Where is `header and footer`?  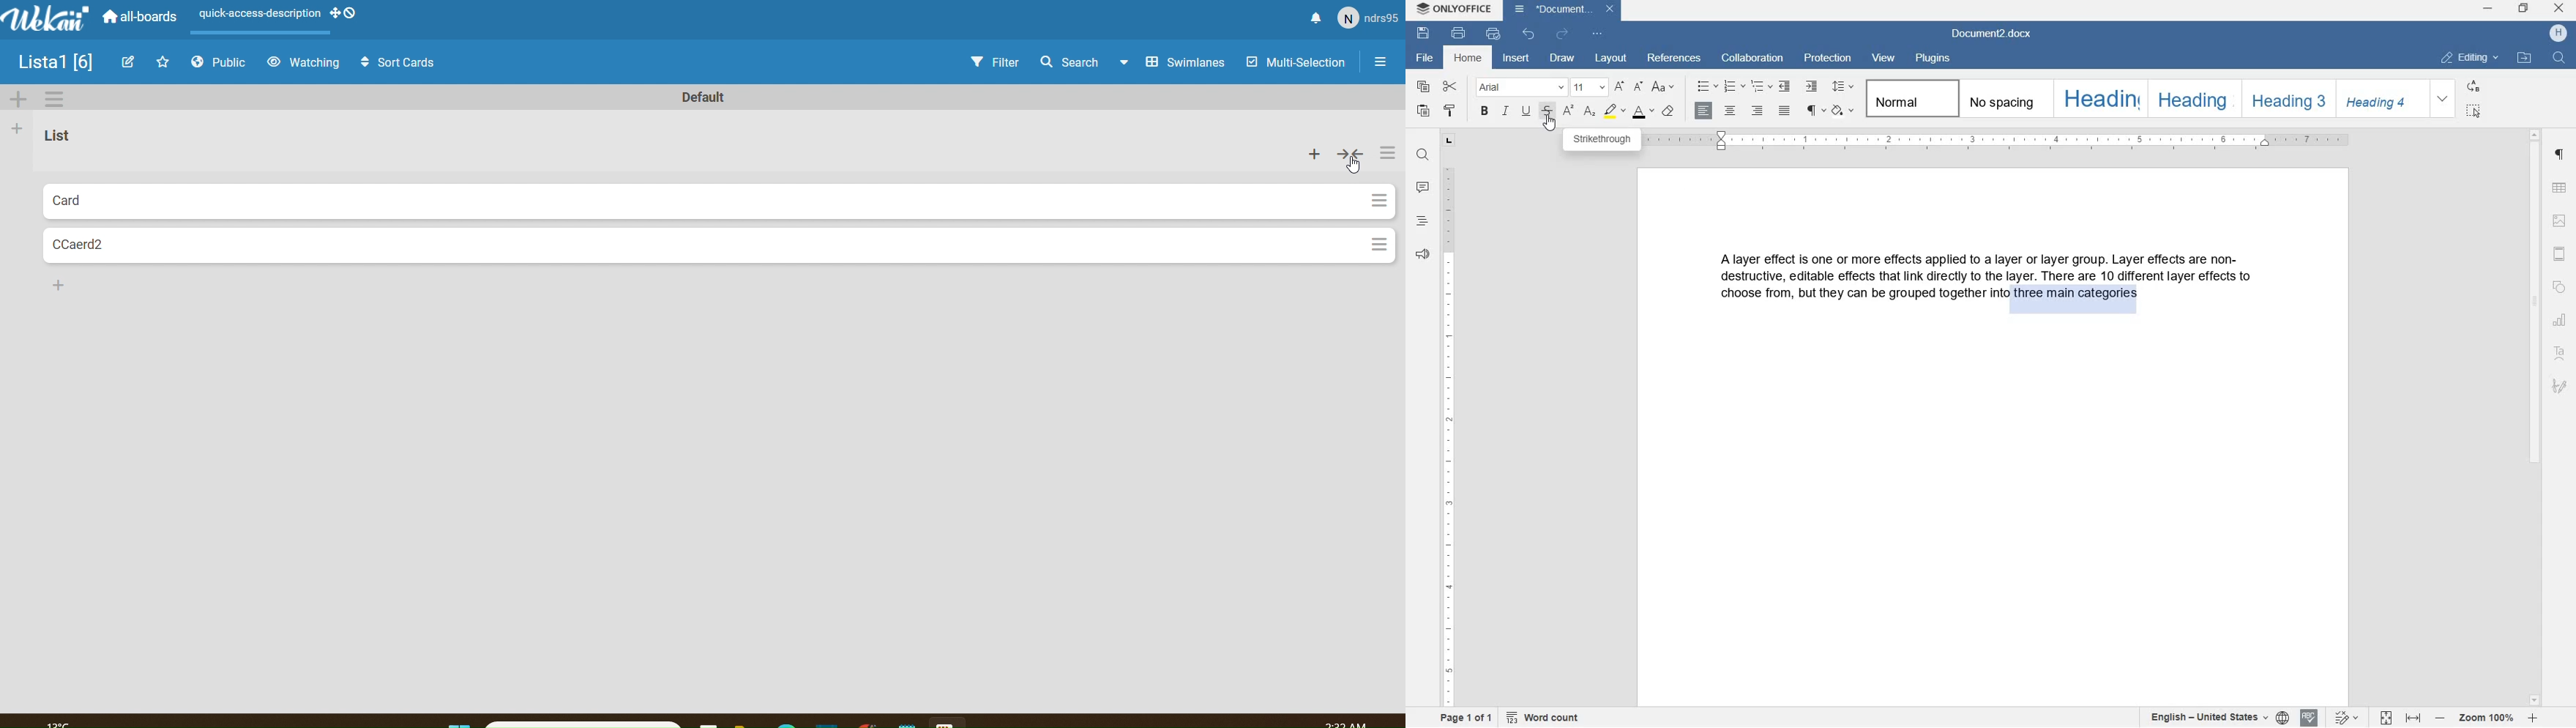
header and footer is located at coordinates (2561, 255).